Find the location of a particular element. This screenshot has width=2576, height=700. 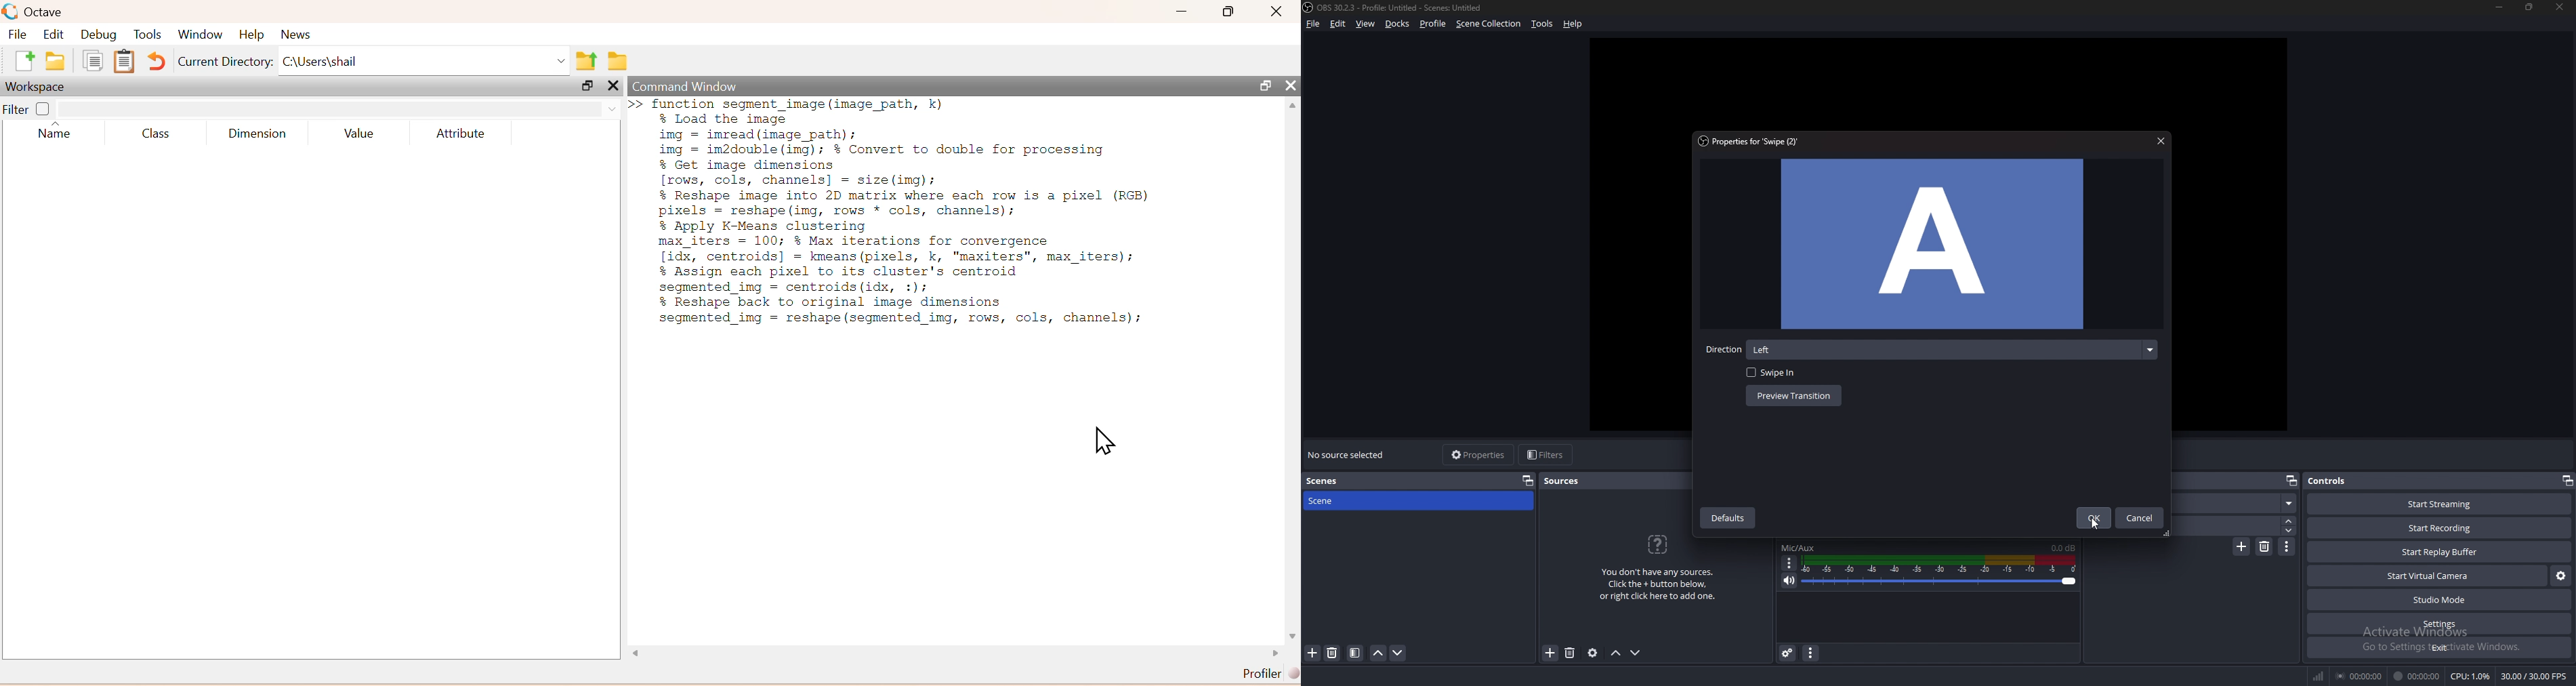

decrease duration is located at coordinates (2290, 530).